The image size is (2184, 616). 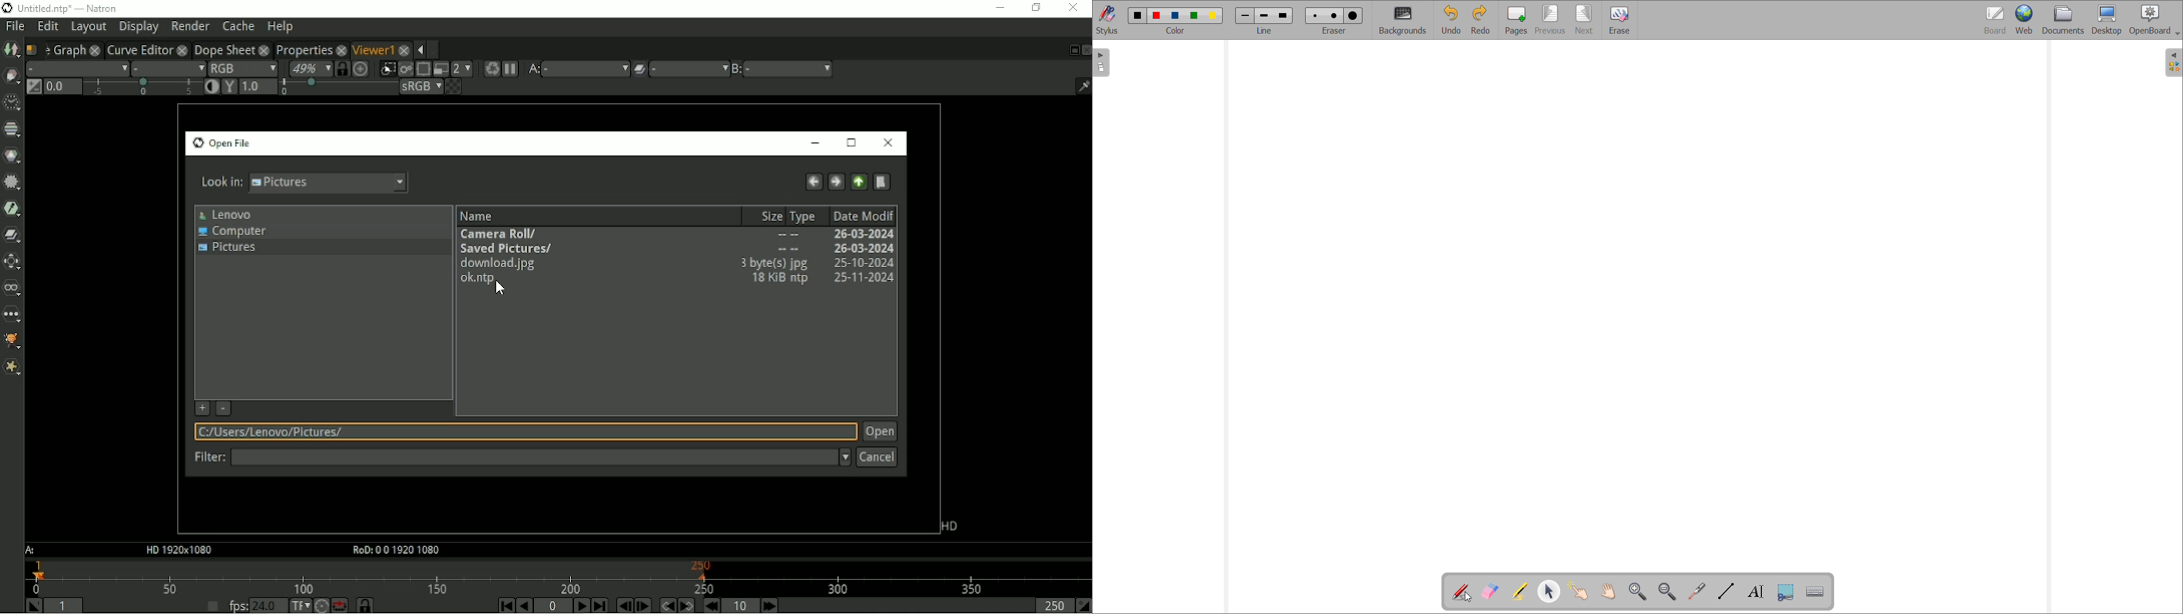 I want to click on erase, so click(x=1620, y=20).